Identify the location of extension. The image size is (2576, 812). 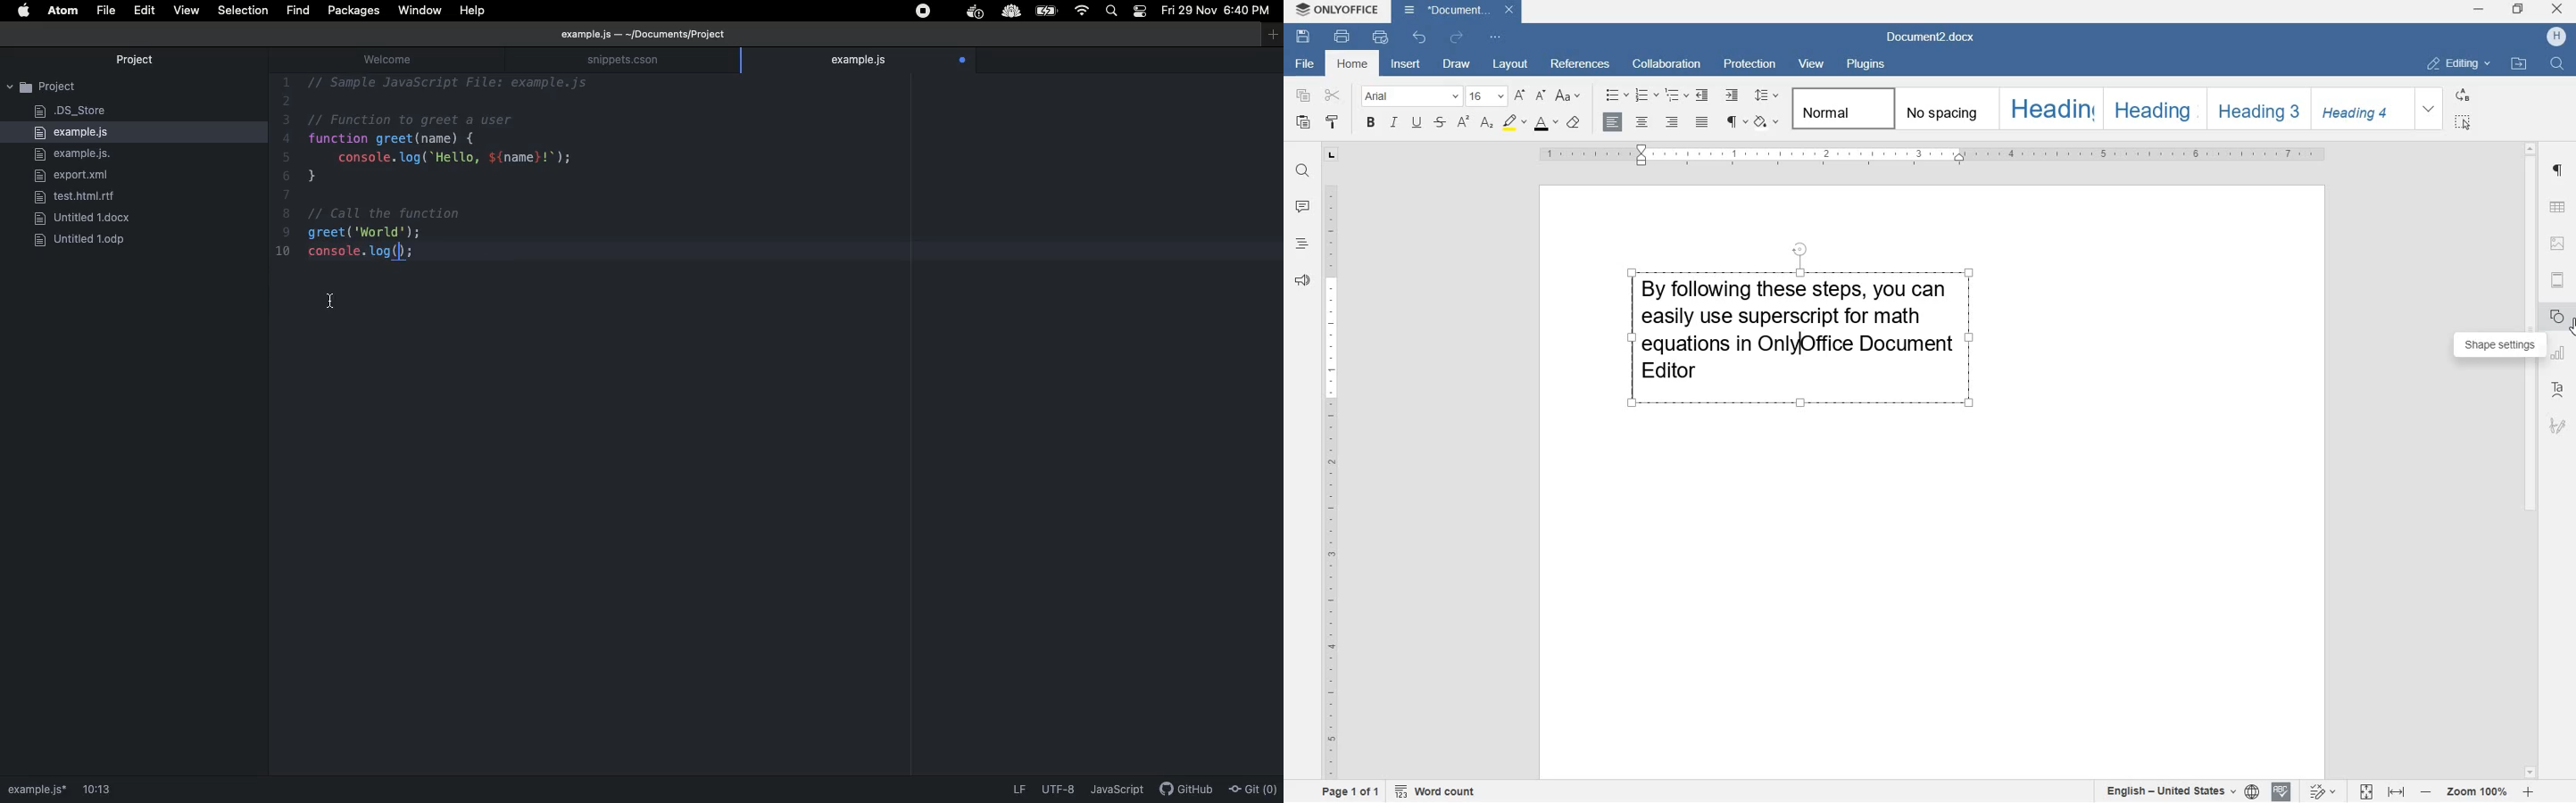
(1010, 13).